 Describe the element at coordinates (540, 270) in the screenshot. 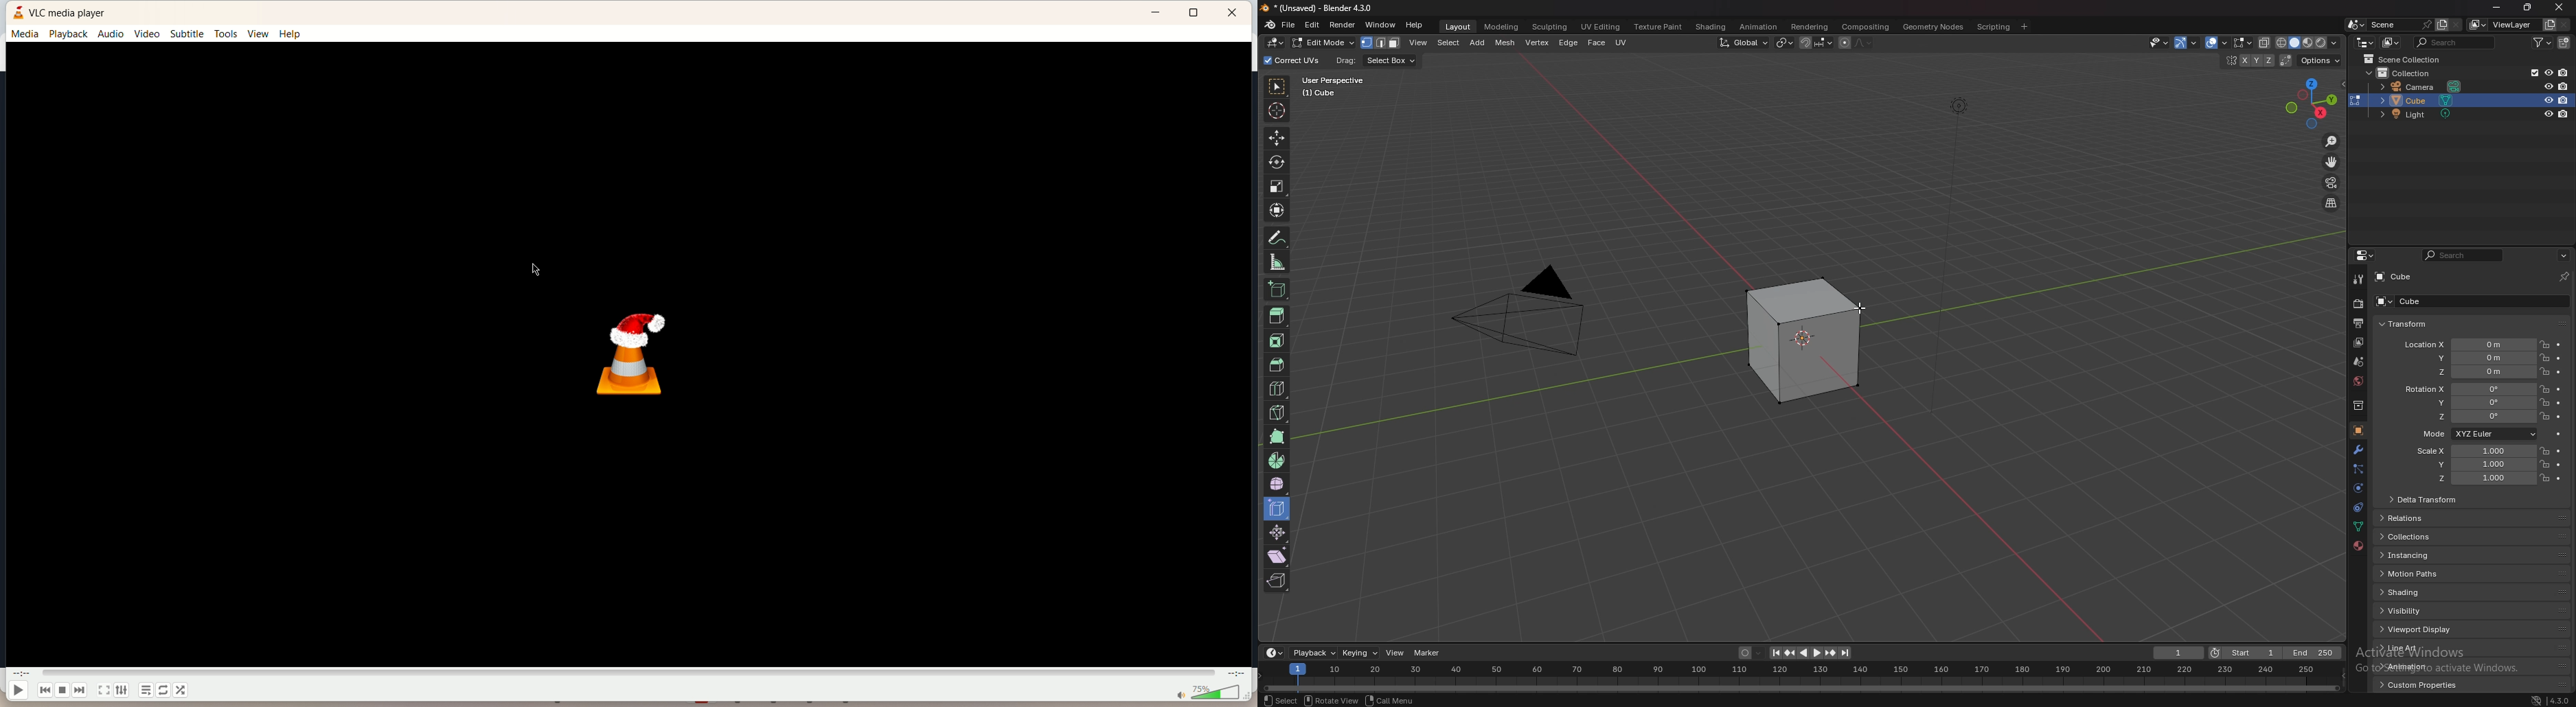

I see `cursor` at that location.